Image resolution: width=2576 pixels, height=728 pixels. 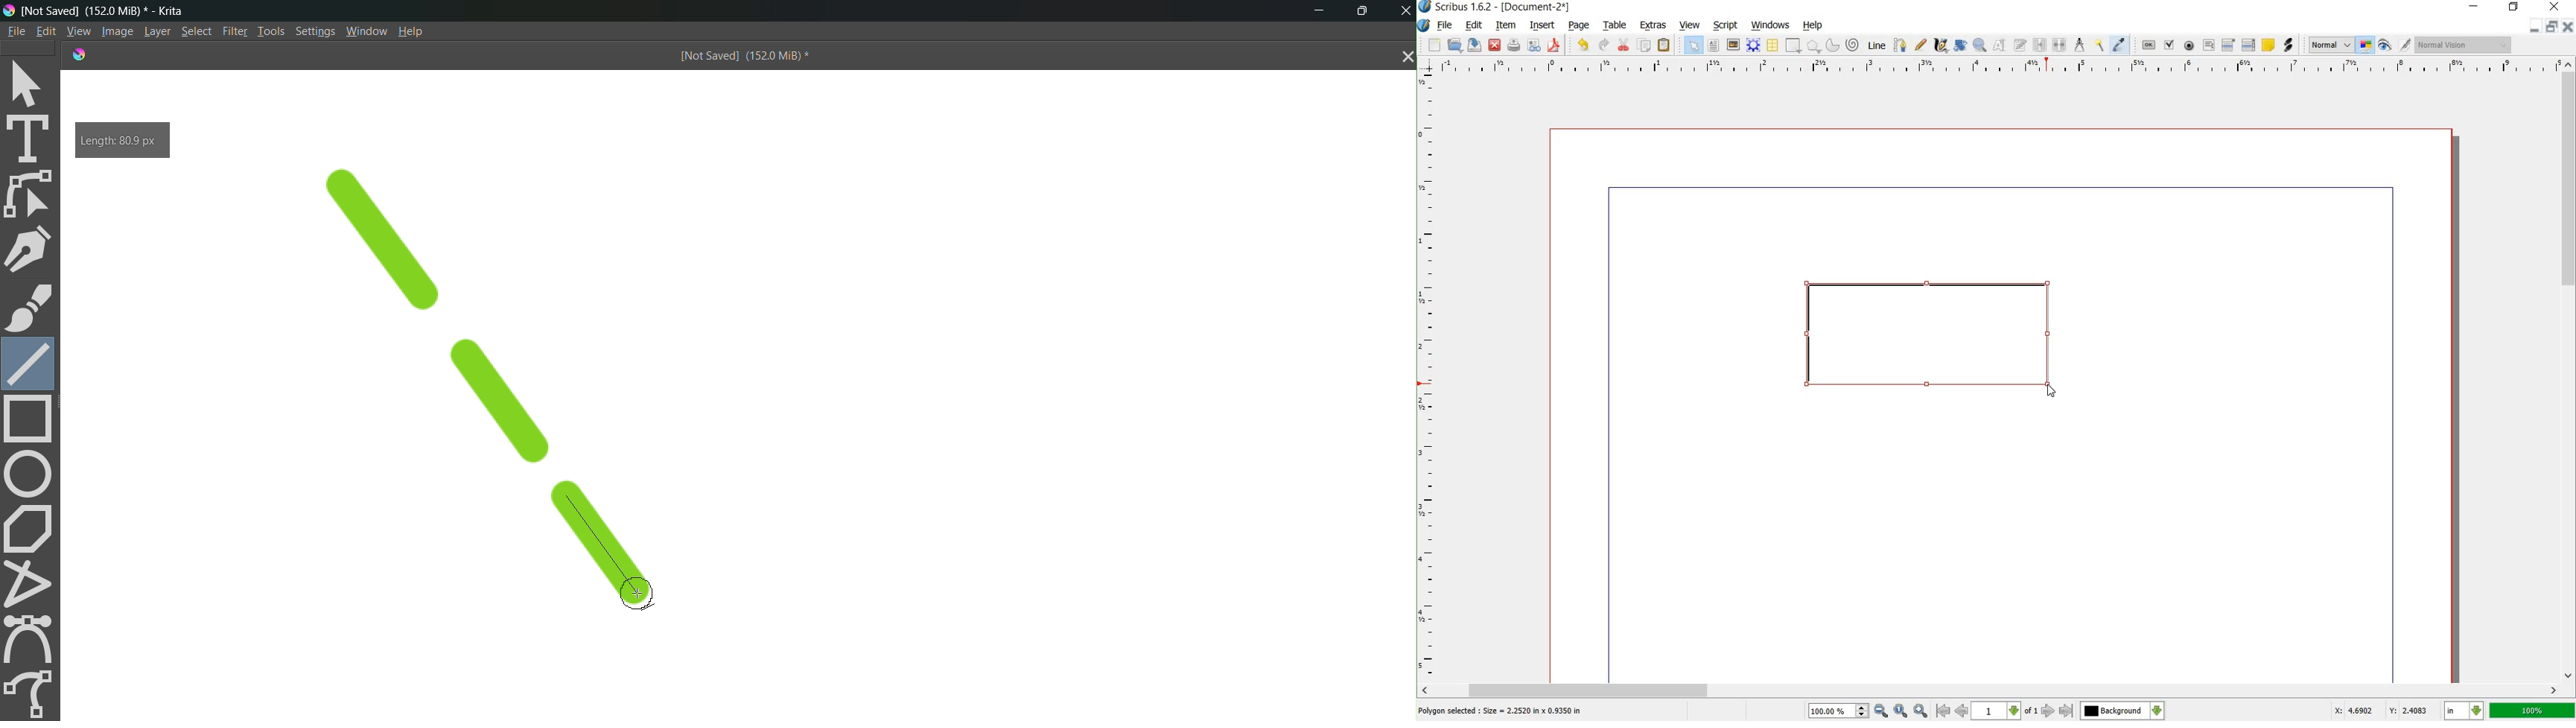 What do you see at coordinates (1833, 44) in the screenshot?
I see `ARC` at bounding box center [1833, 44].